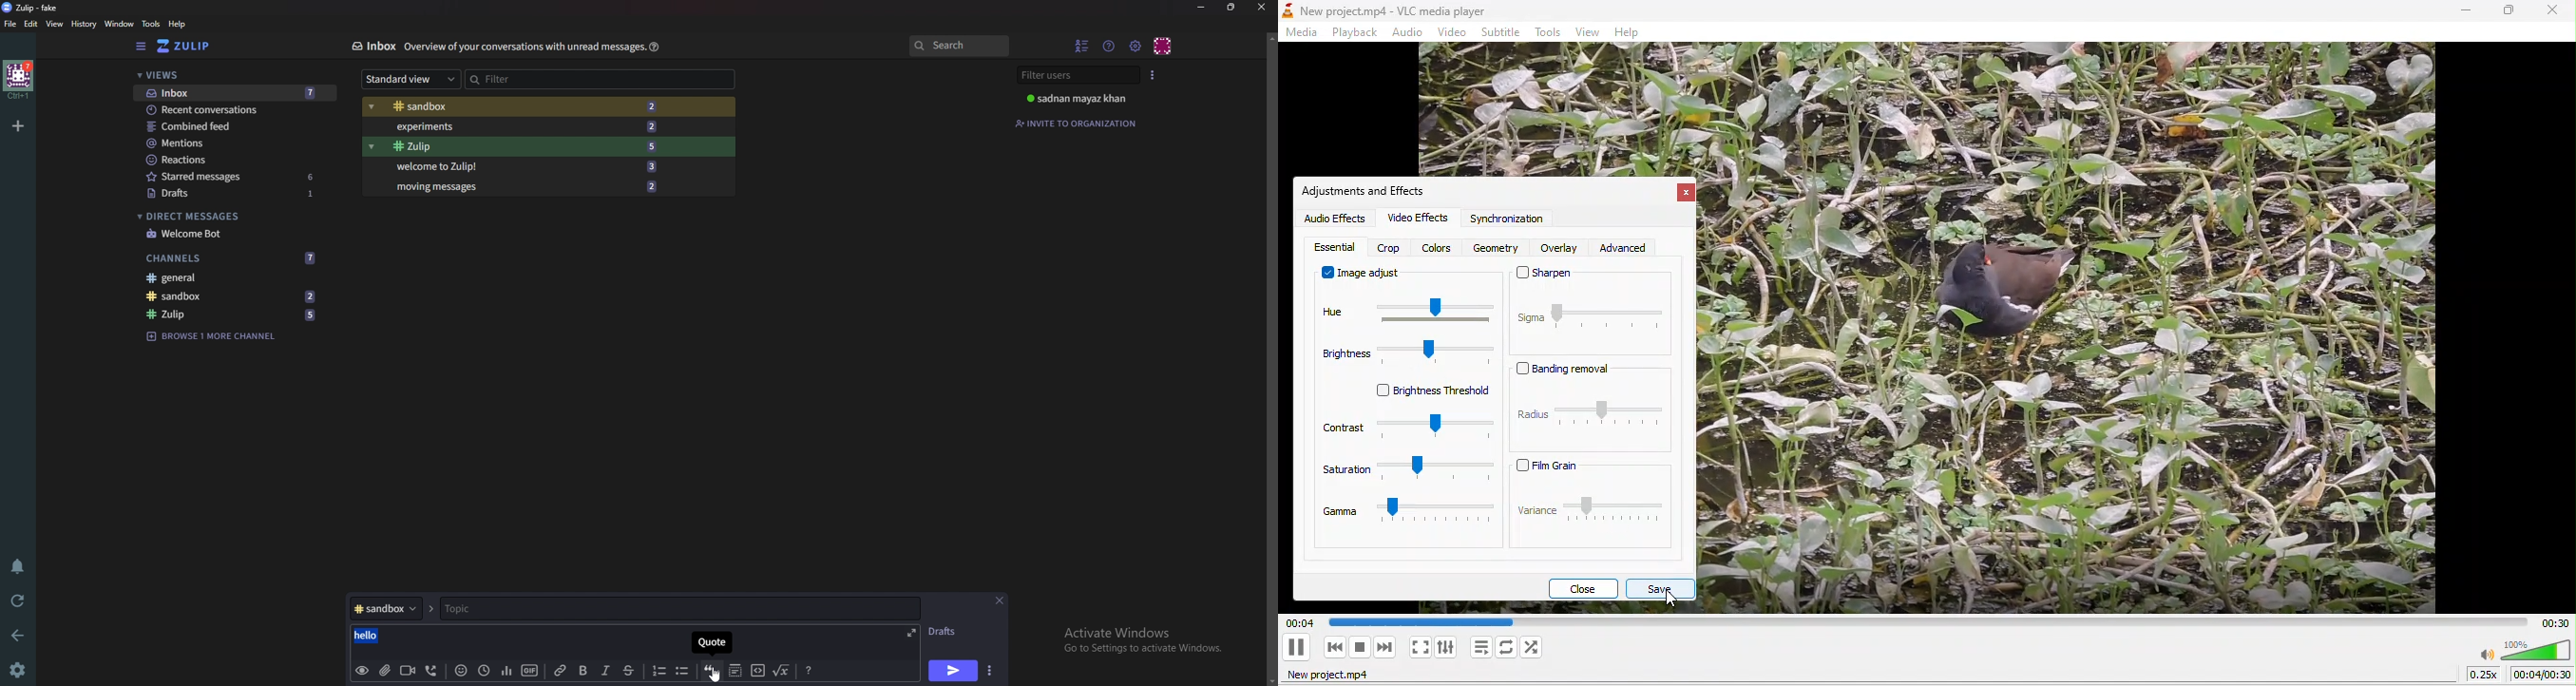 Image resolution: width=2576 pixels, height=700 pixels. Describe the element at coordinates (232, 234) in the screenshot. I see `Welcome bot` at that location.